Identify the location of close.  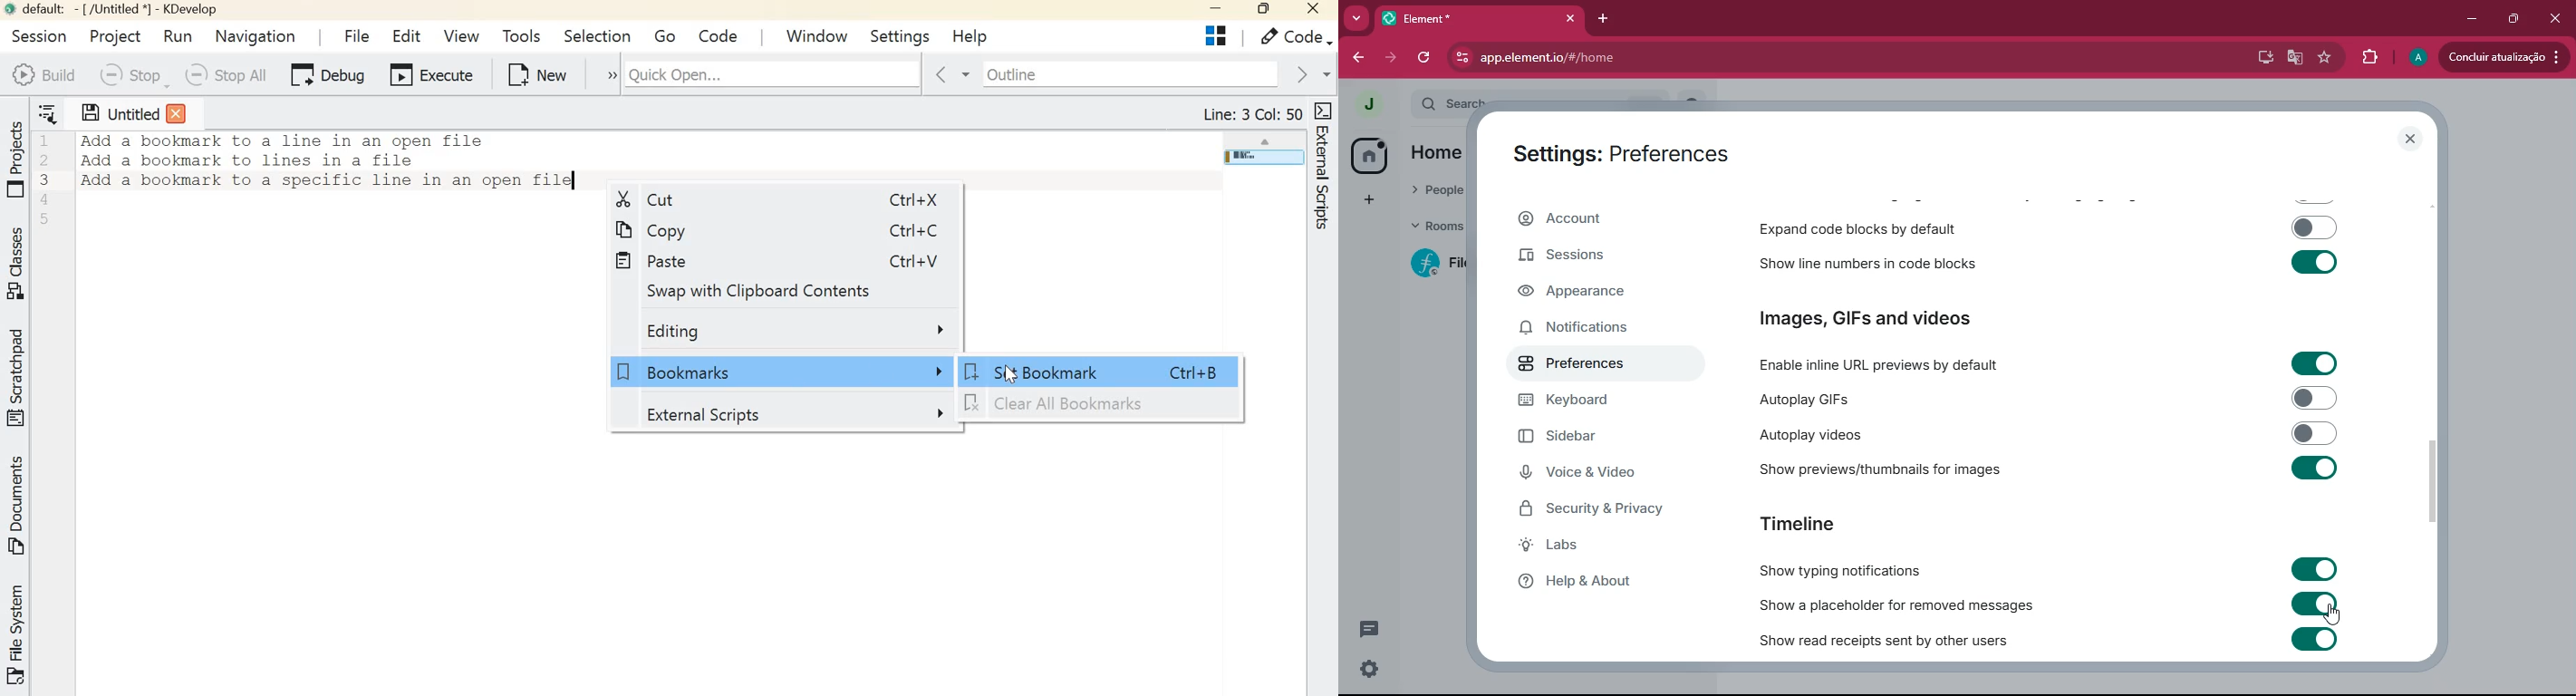
(2557, 22).